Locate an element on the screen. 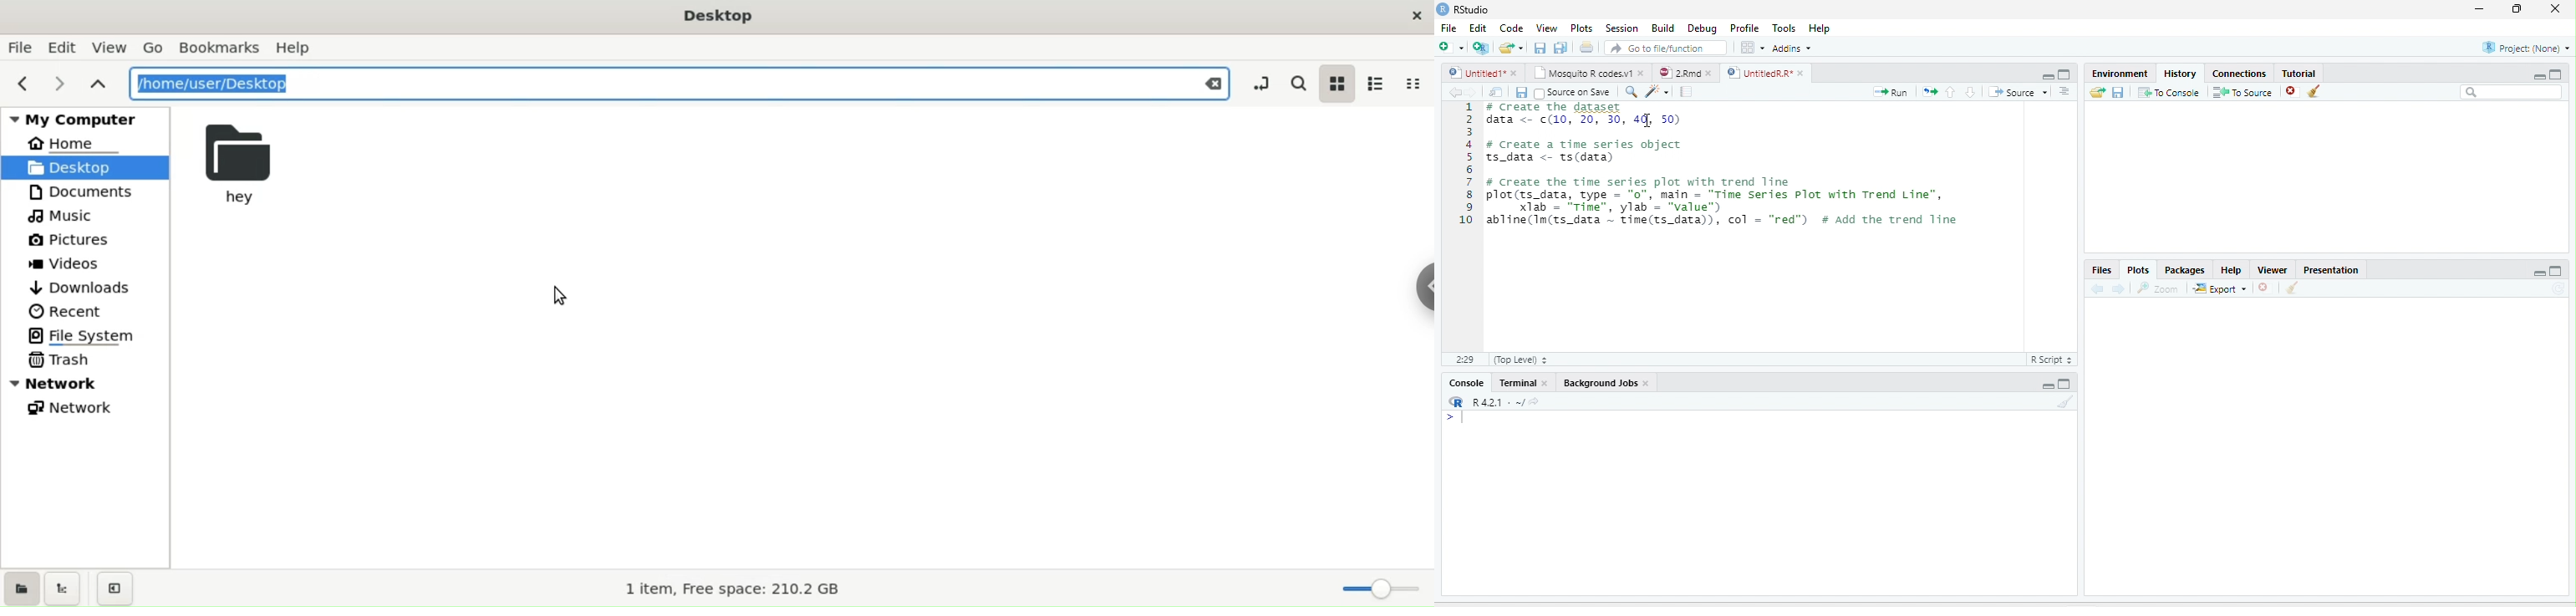 The height and width of the screenshot is (616, 2576). 1:1 is located at coordinates (1464, 360).